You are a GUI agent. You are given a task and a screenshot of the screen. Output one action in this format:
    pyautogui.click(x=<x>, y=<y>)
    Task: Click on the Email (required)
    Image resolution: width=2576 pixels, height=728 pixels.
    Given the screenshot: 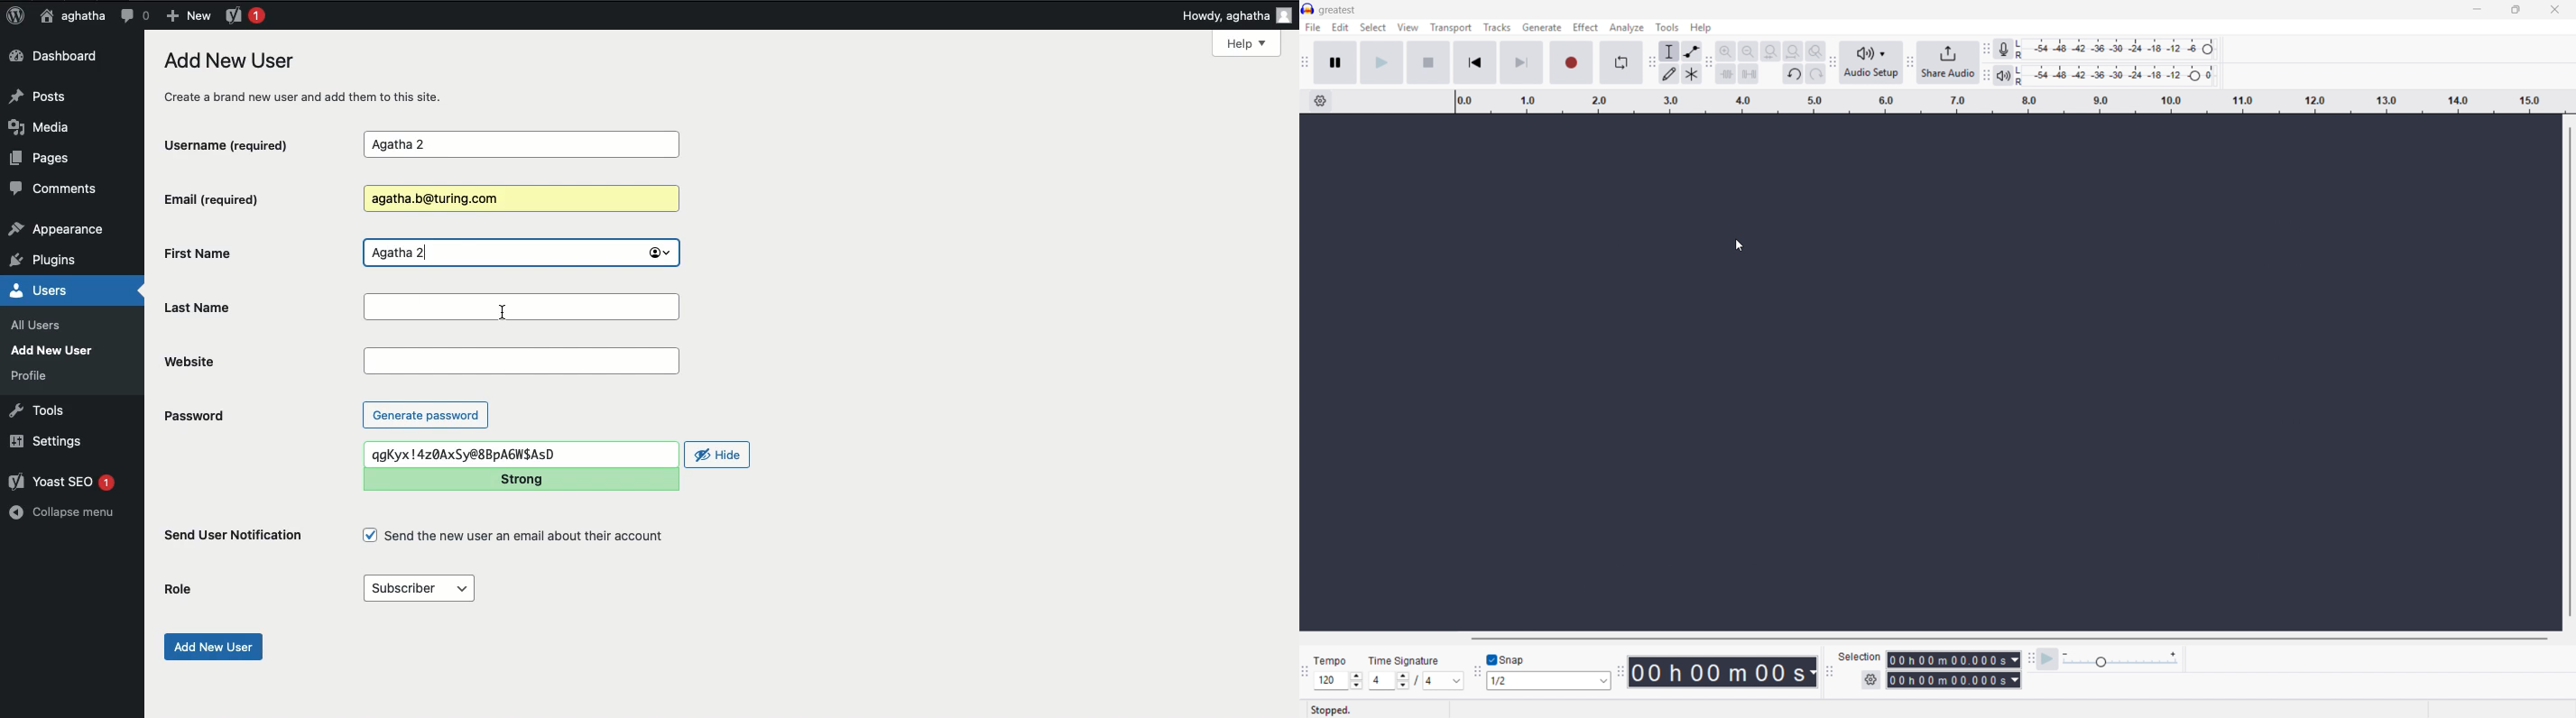 What is the action you would take?
    pyautogui.click(x=243, y=198)
    